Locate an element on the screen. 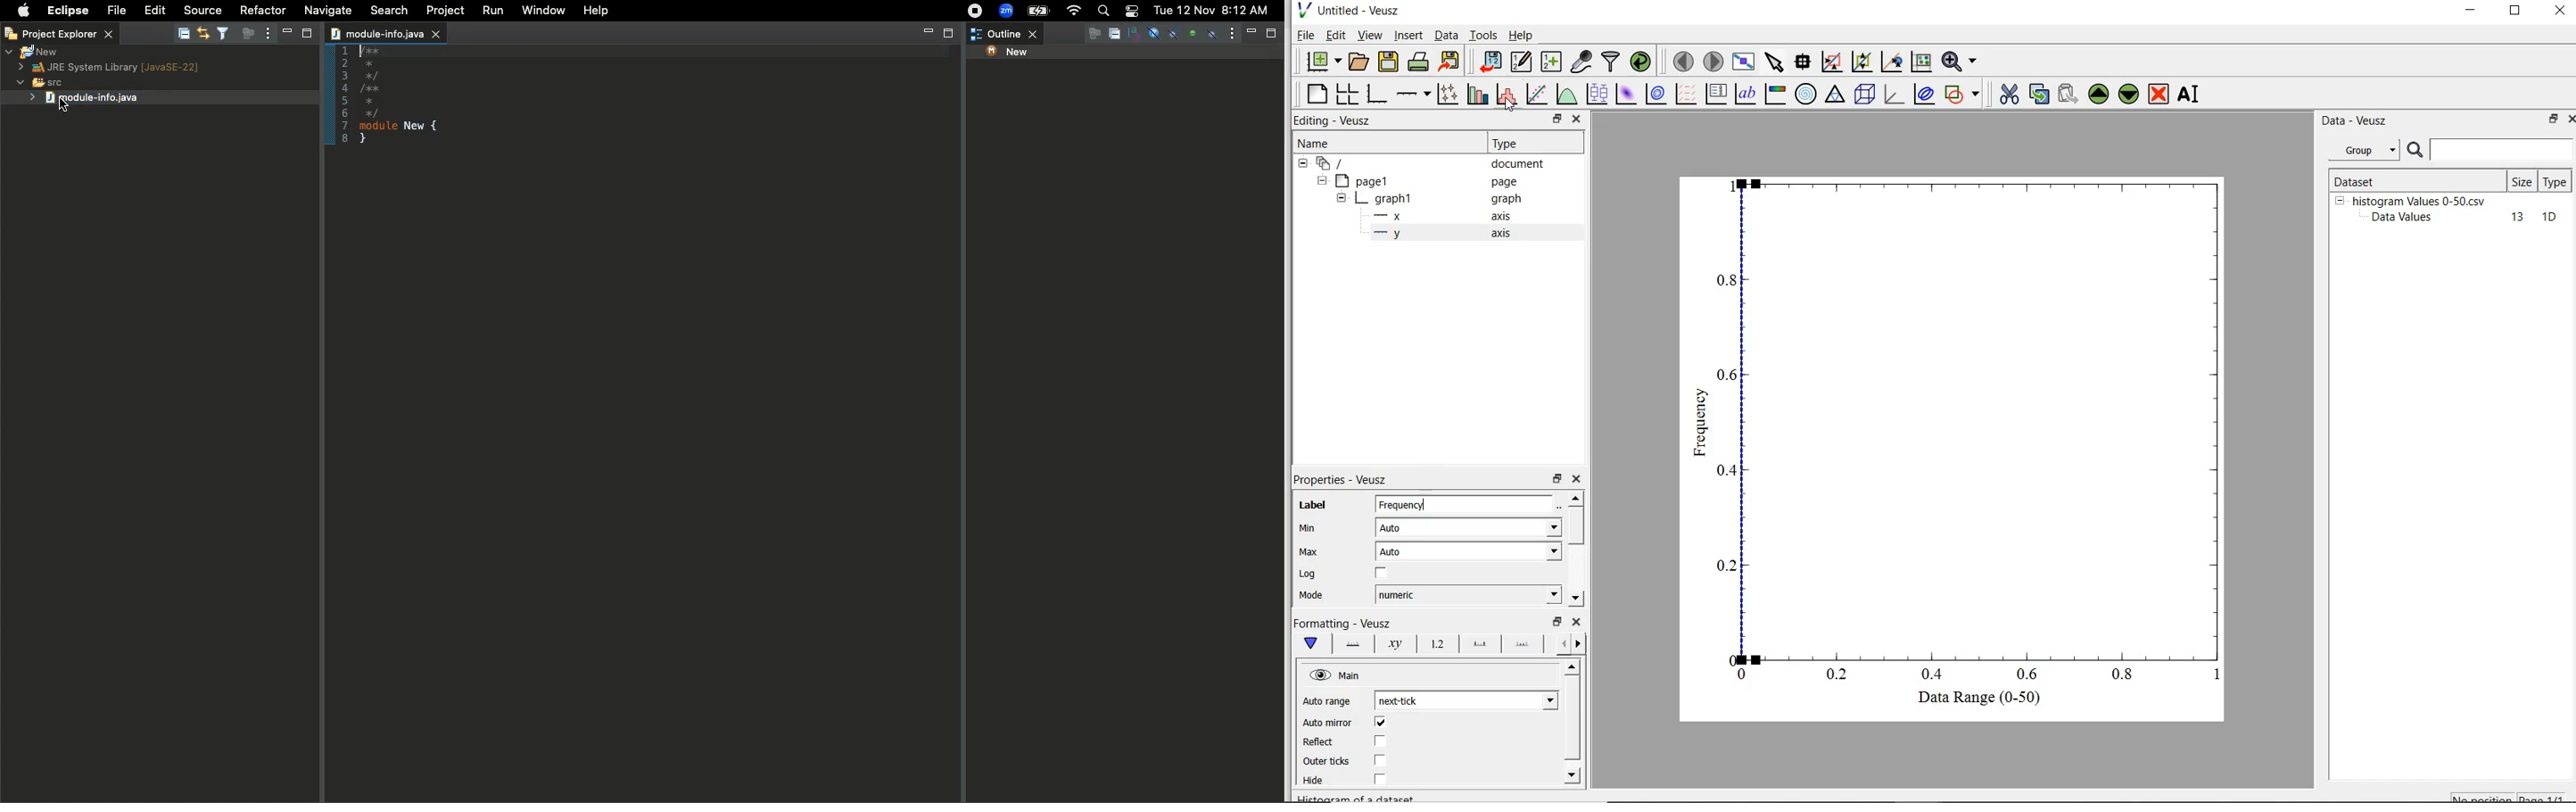 The image size is (2576, 812). file is located at coordinates (1304, 35).